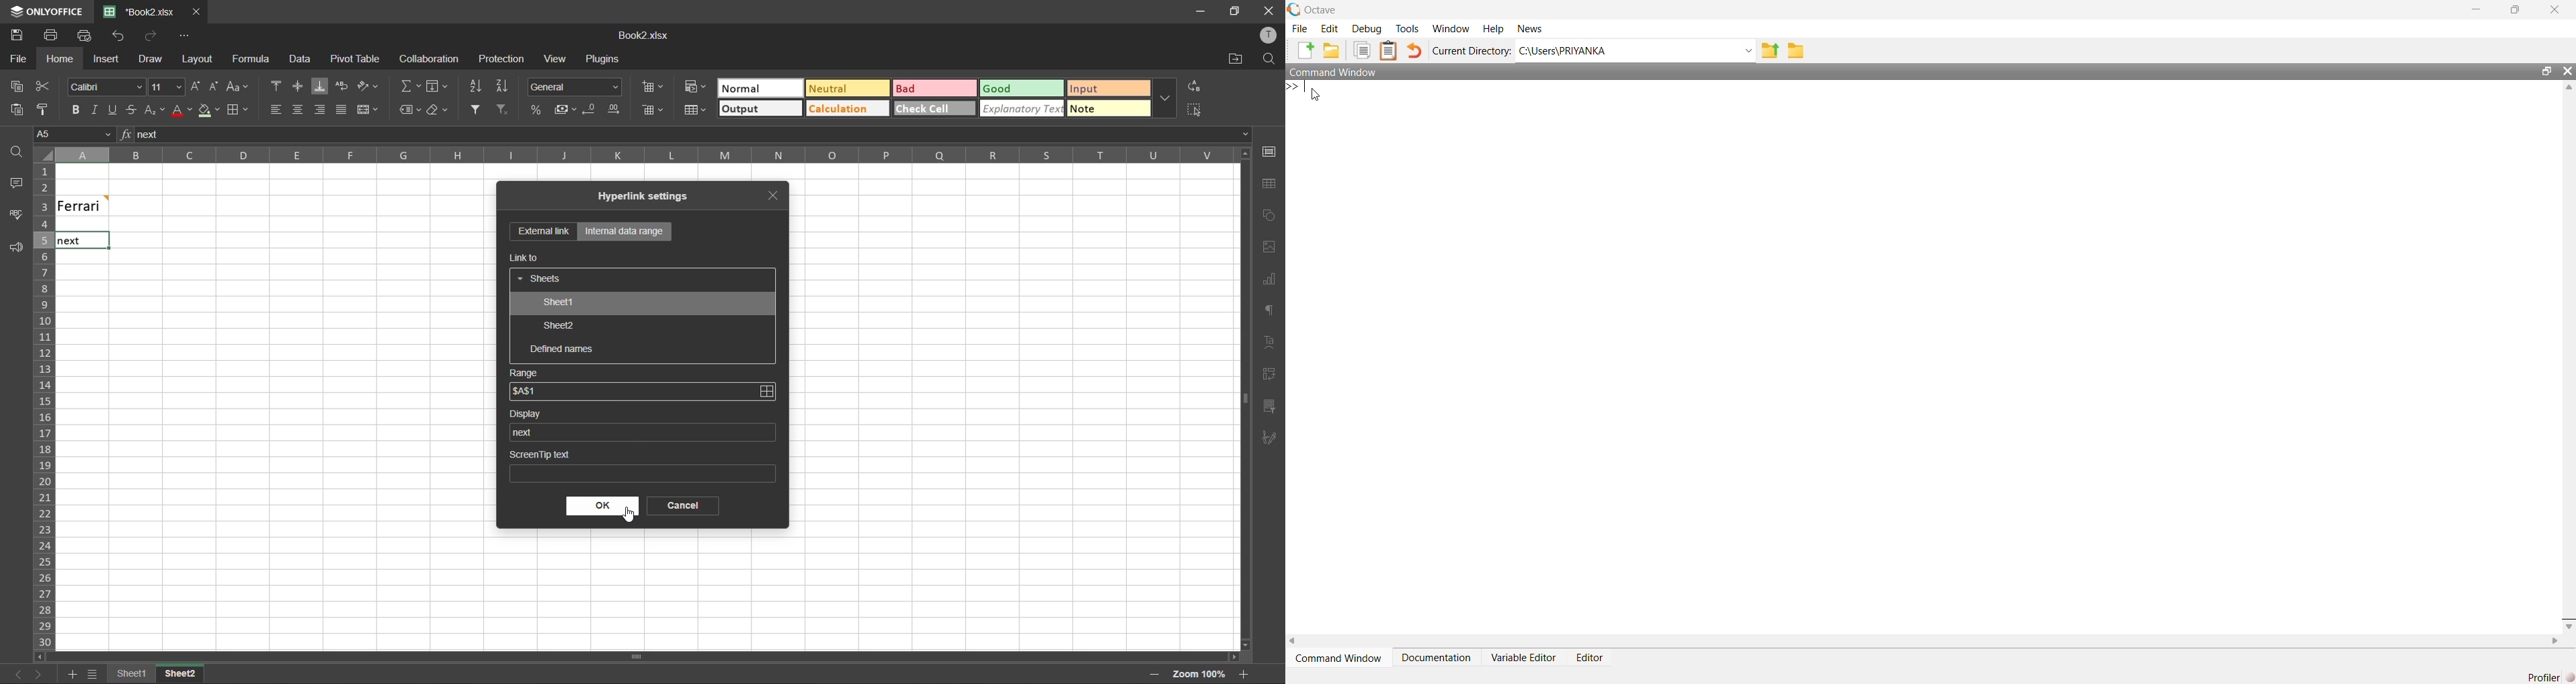  I want to click on font size, so click(168, 86).